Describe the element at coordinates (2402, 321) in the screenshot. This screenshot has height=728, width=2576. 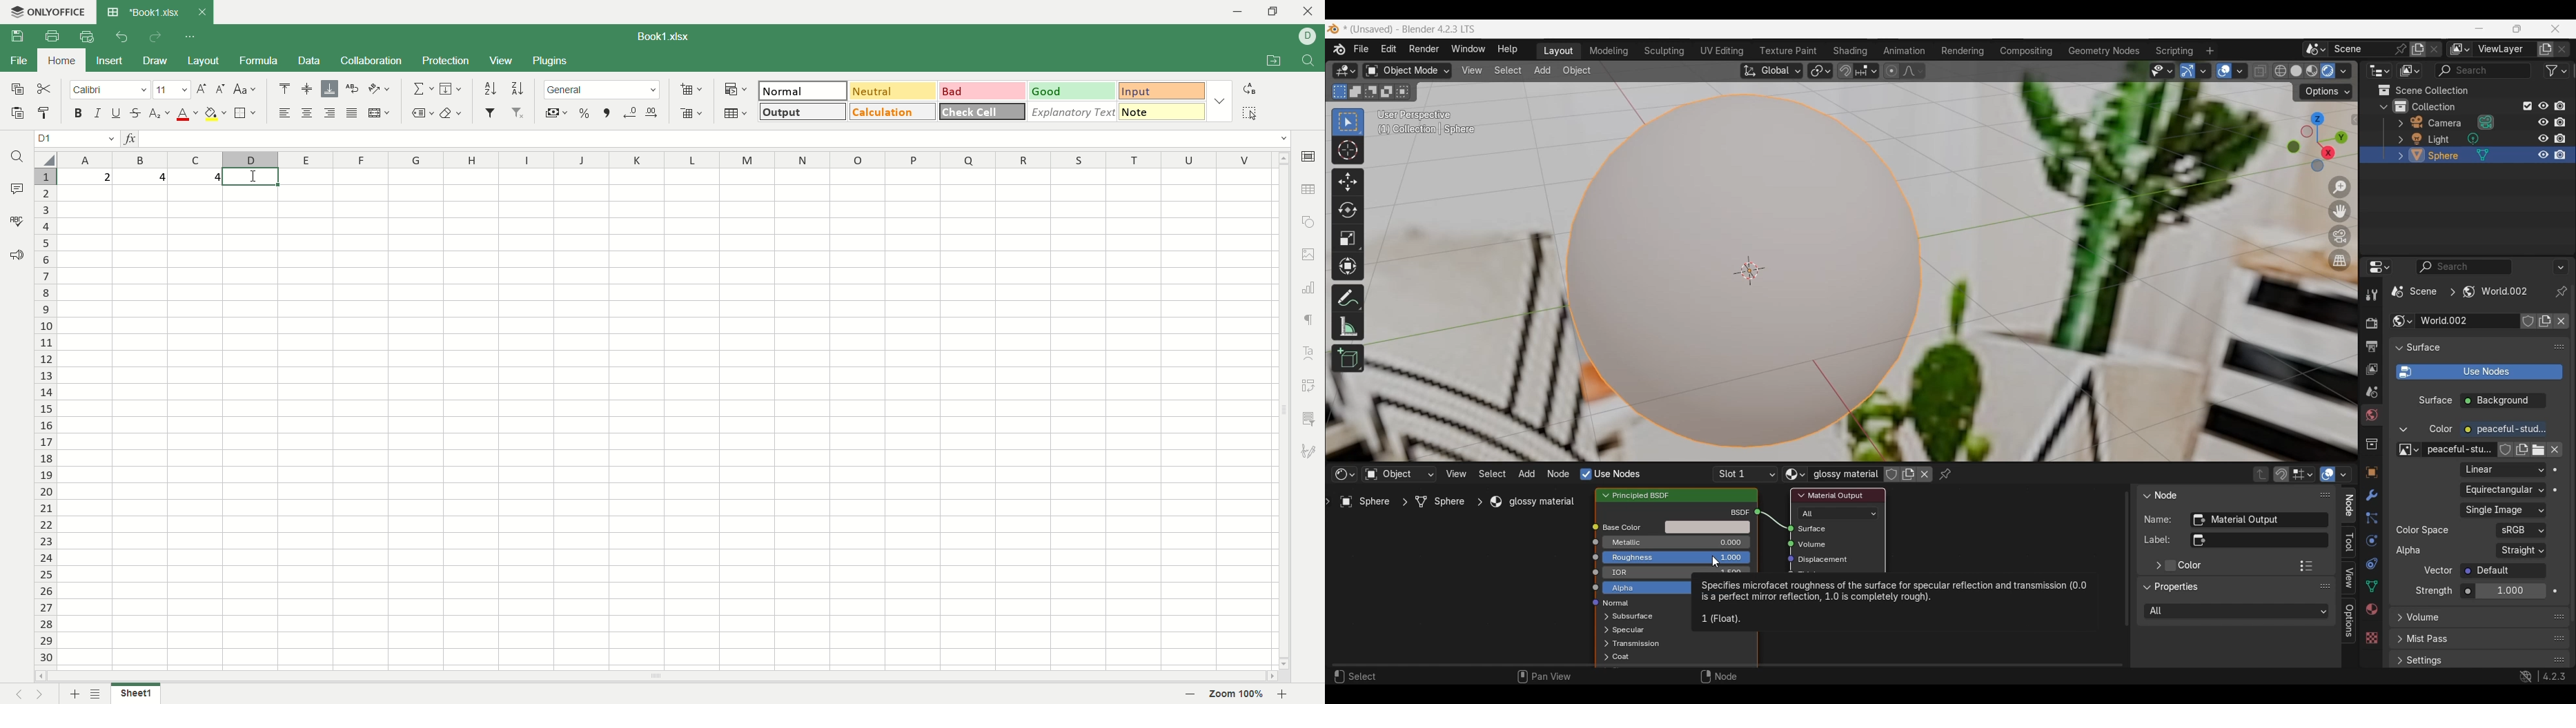
I see `Browse world settings to be linked` at that location.